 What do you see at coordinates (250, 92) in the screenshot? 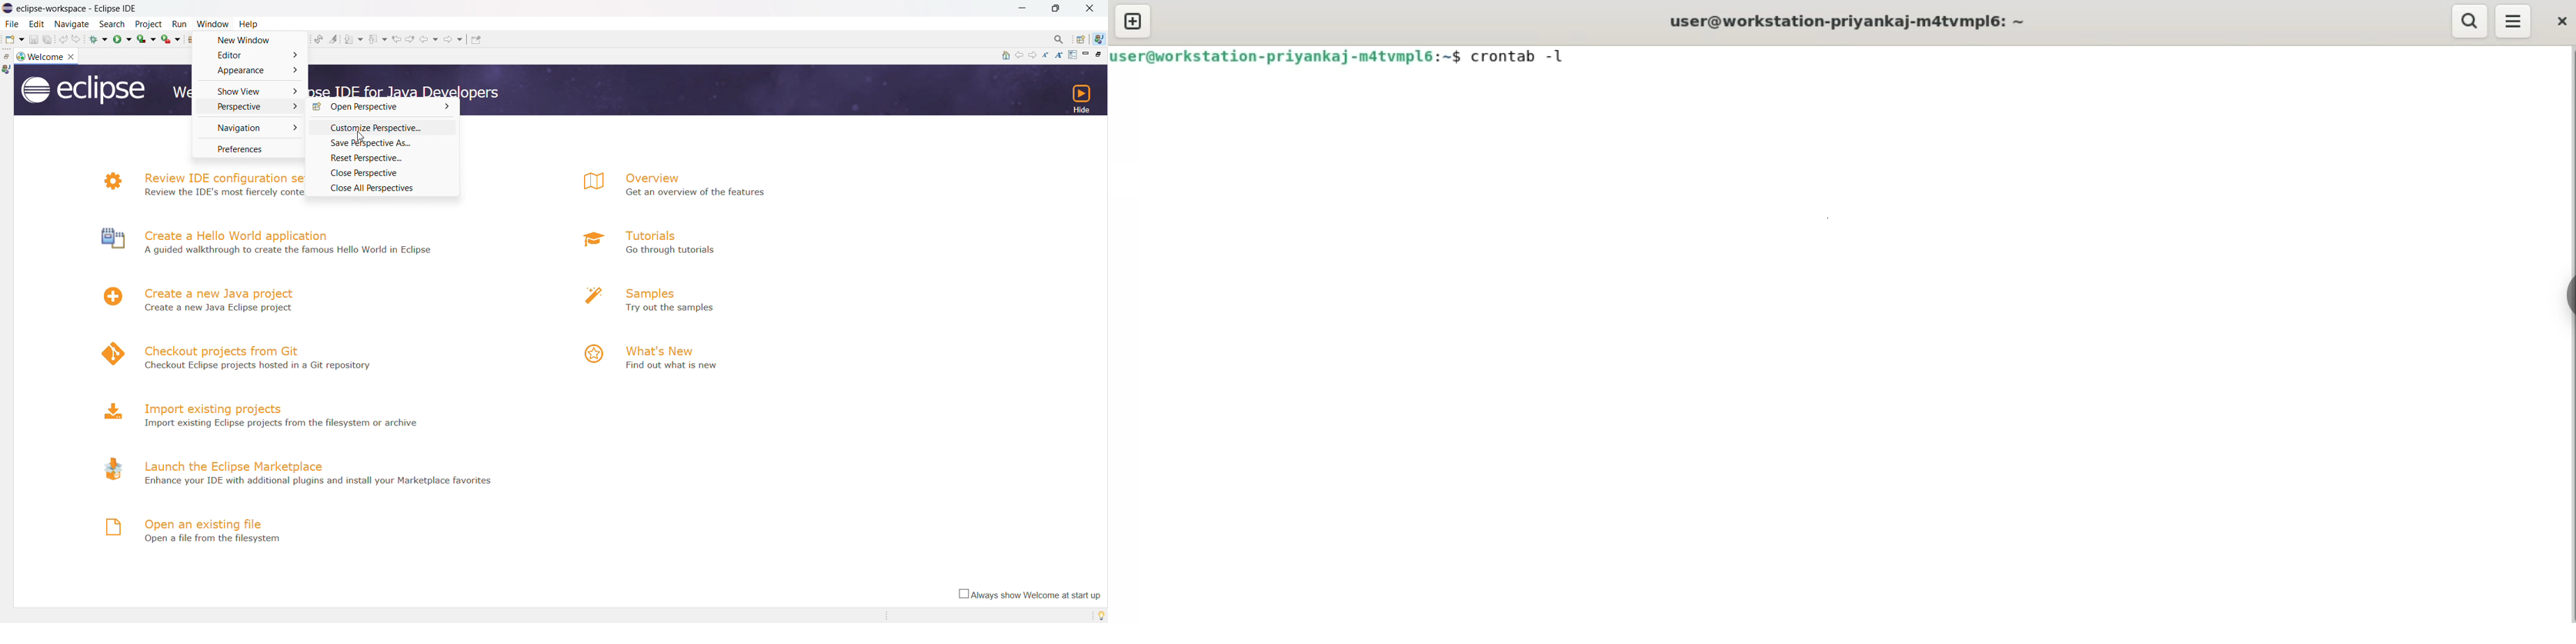
I see `show view` at bounding box center [250, 92].